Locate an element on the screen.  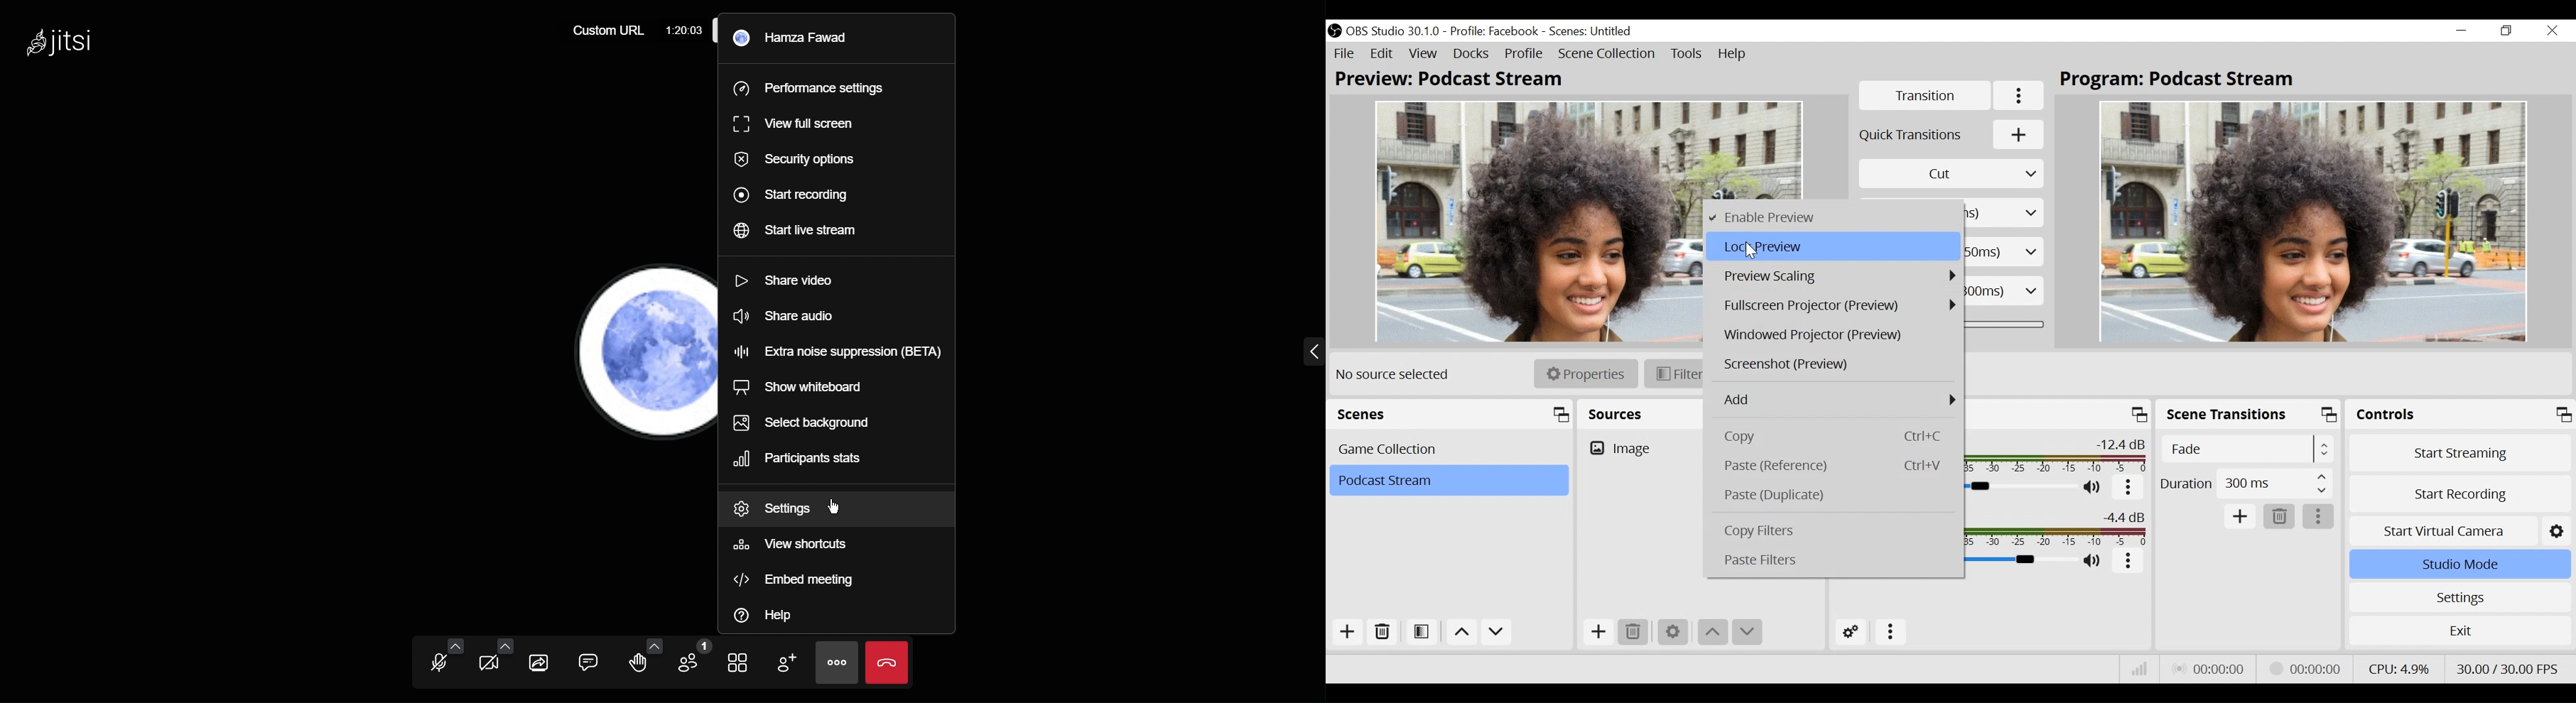
Scenes is located at coordinates (1451, 414).